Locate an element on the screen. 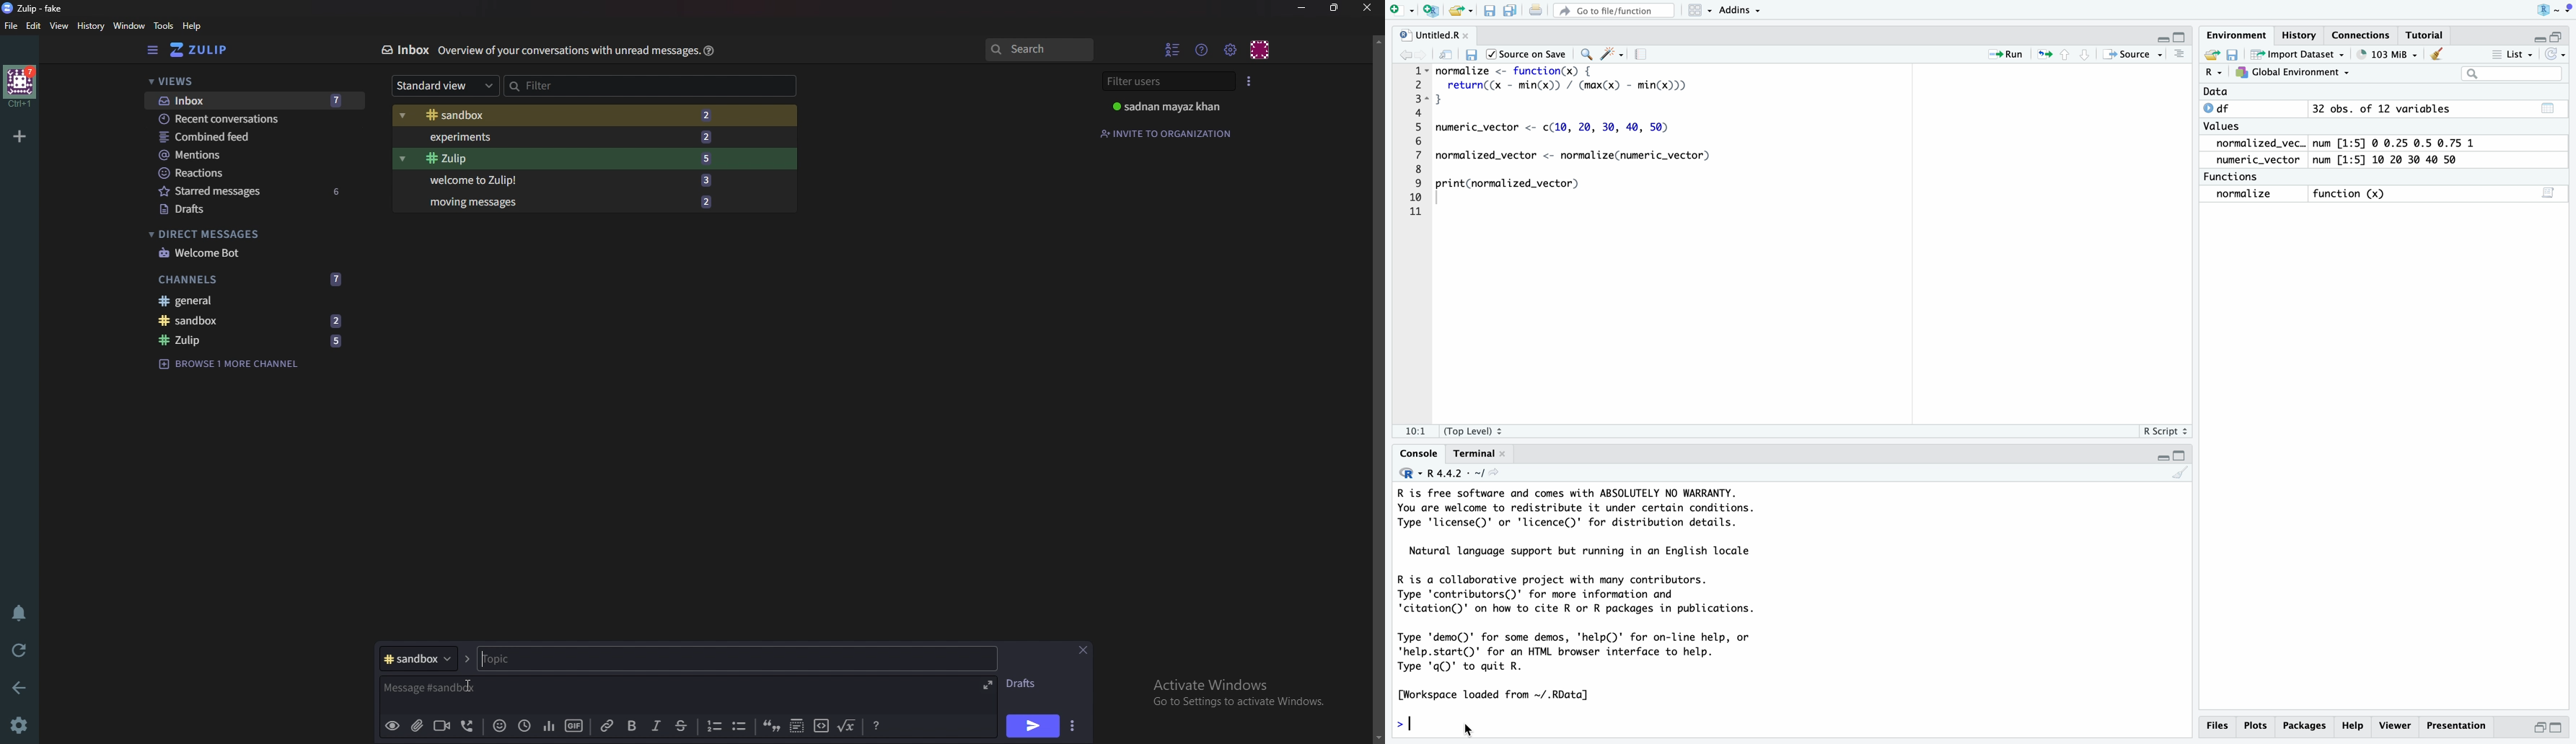  Go forward to the next source location (Ctrl + F10) is located at coordinates (1422, 52).